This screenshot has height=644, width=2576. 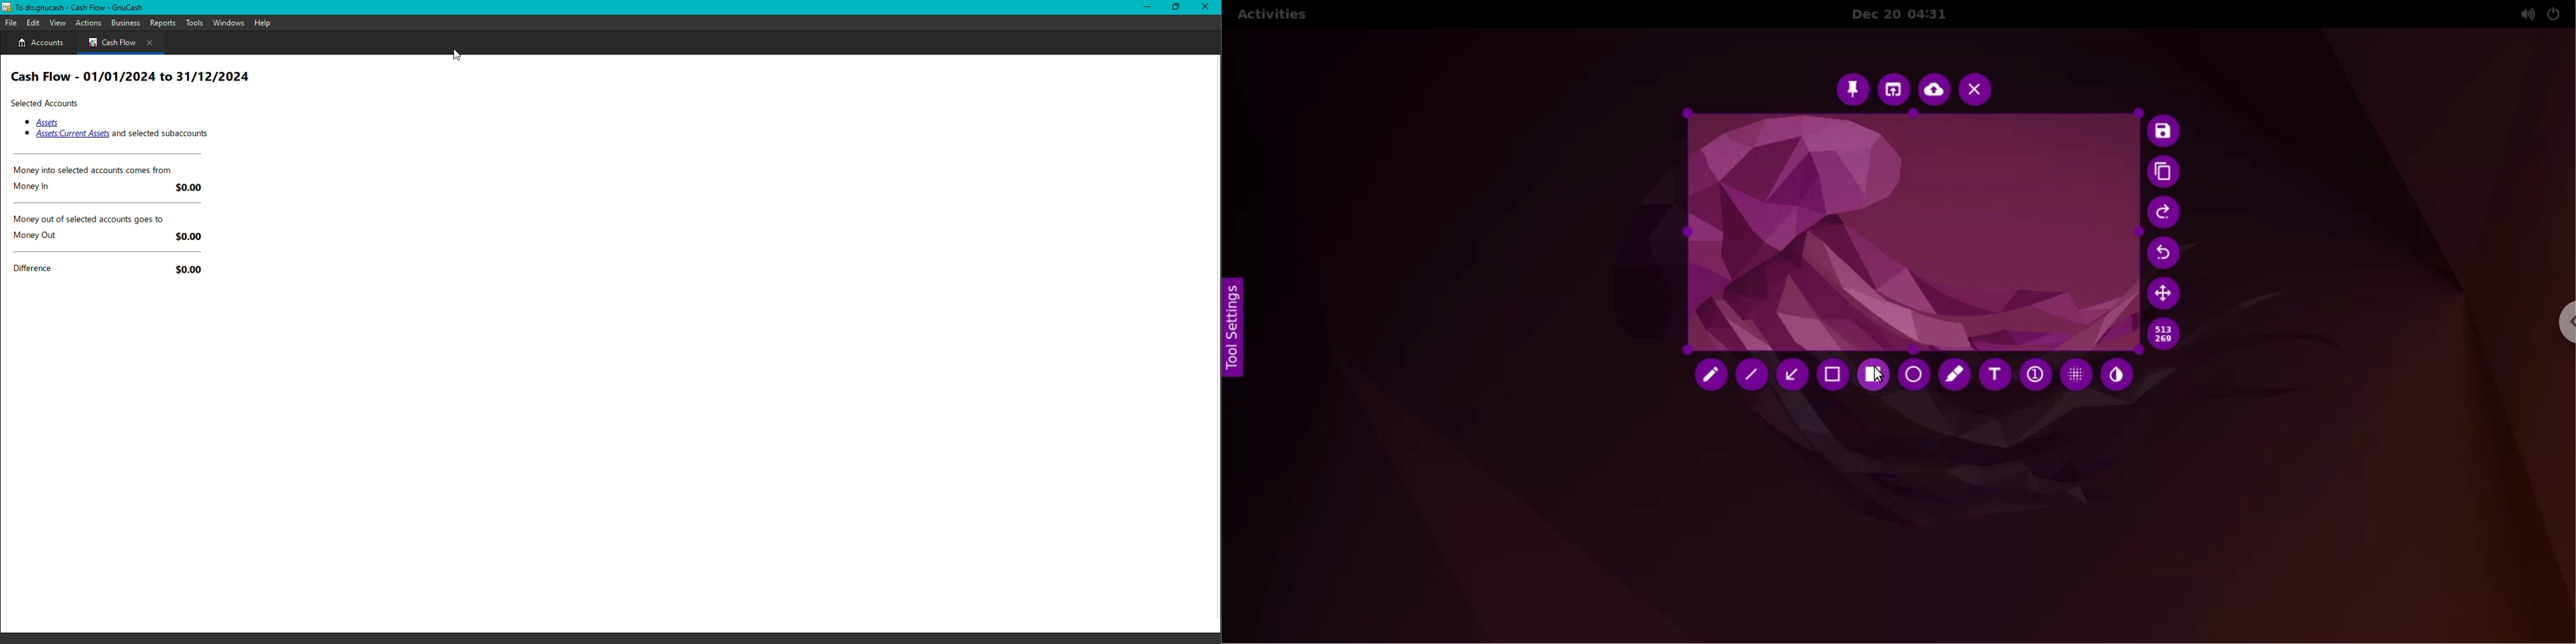 I want to click on Tools, so click(x=196, y=22).